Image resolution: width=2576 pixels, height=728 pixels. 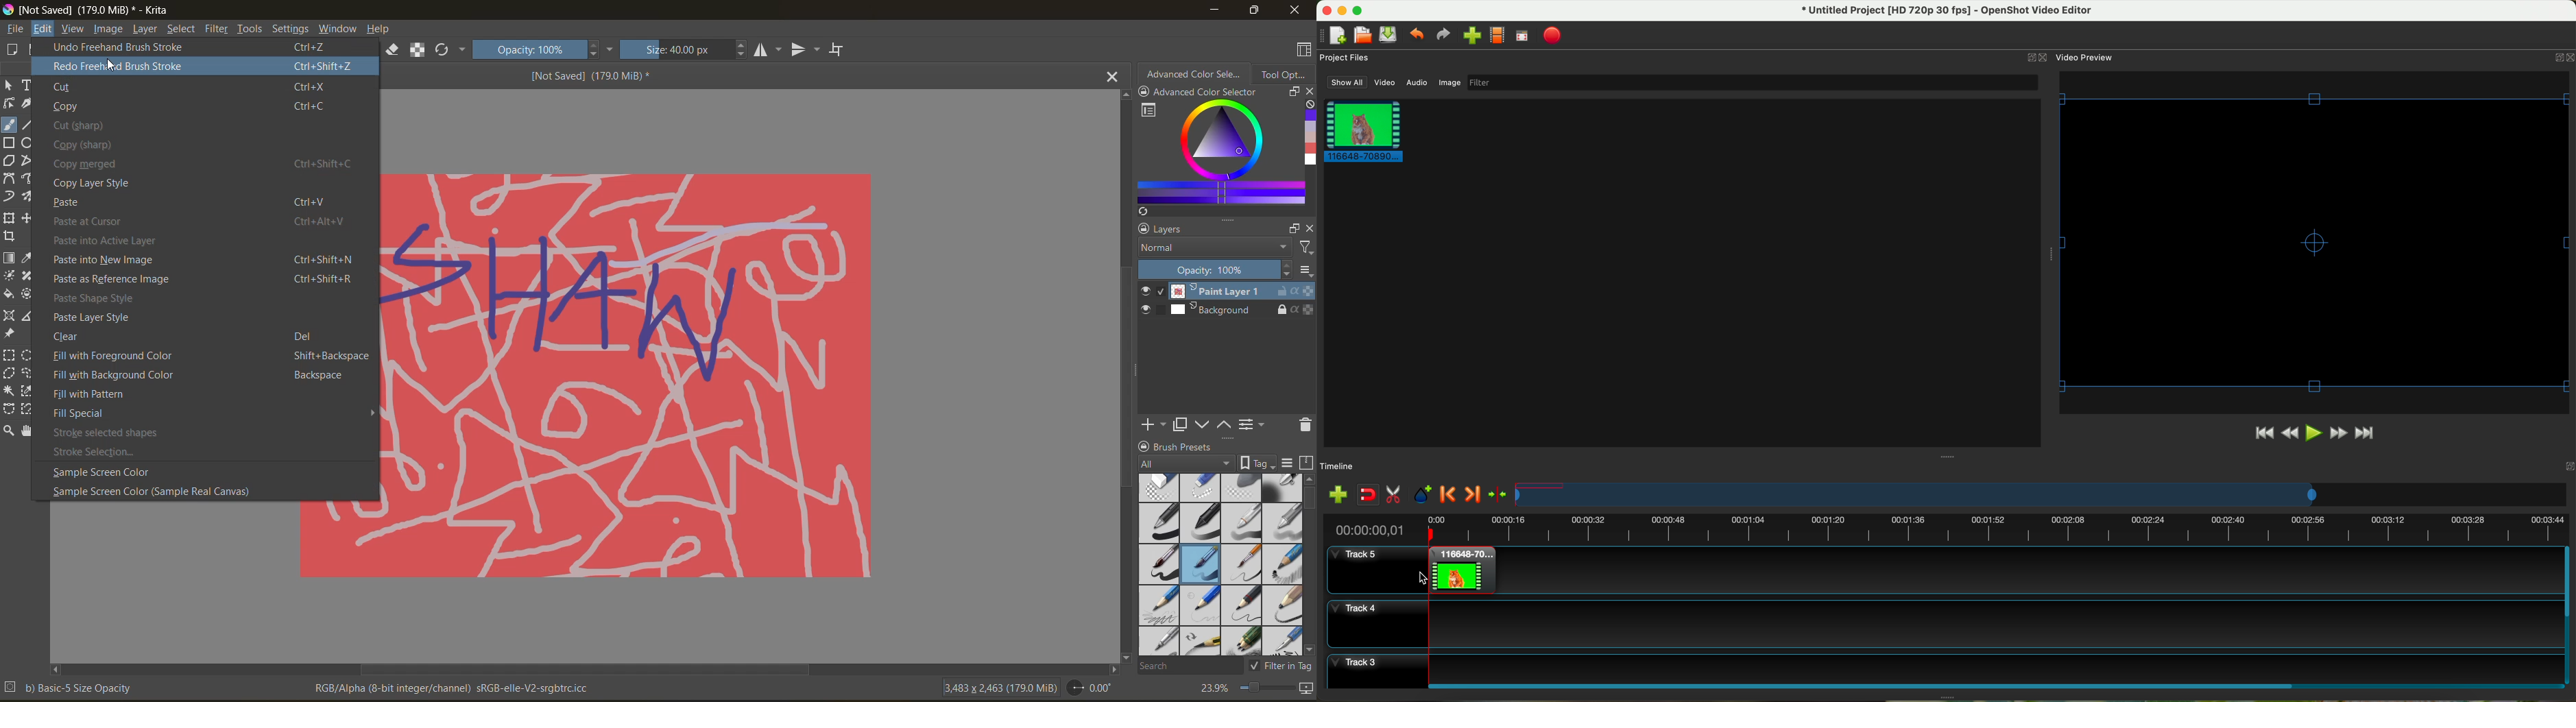 What do you see at coordinates (213, 165) in the screenshot?
I see `copy merged    Ctrl+Shift+C` at bounding box center [213, 165].